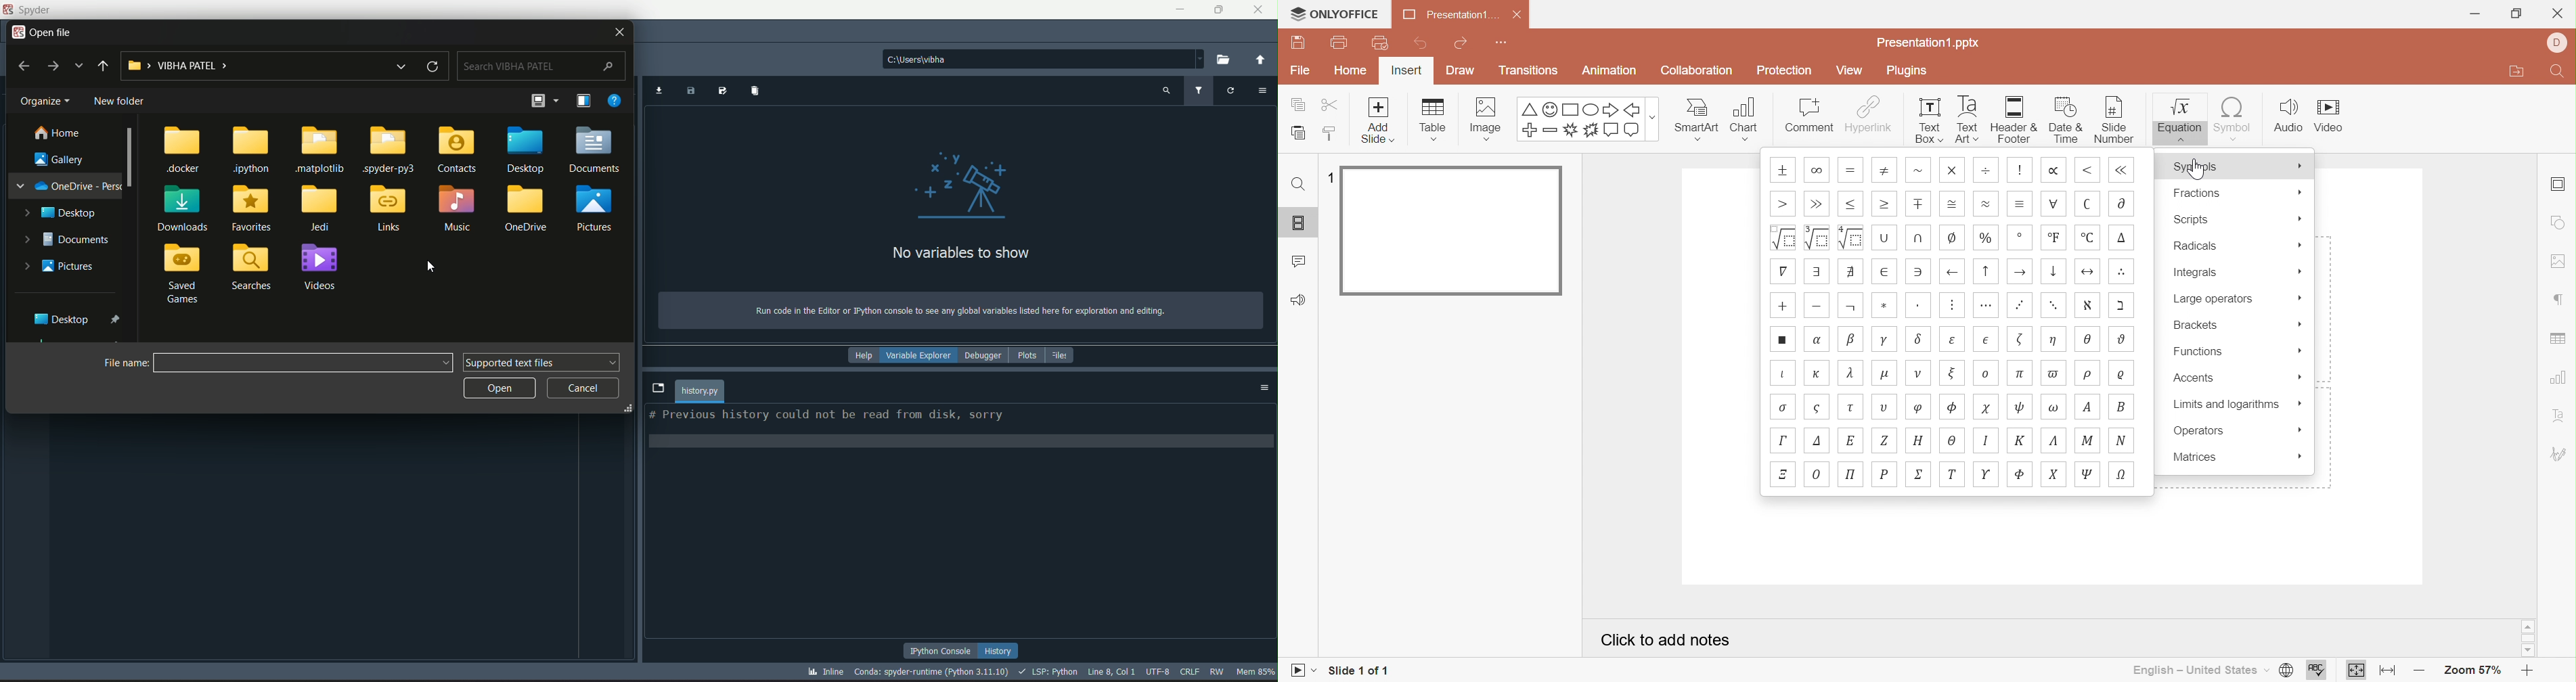 This screenshot has height=700, width=2576. Describe the element at coordinates (617, 100) in the screenshot. I see `get help` at that location.